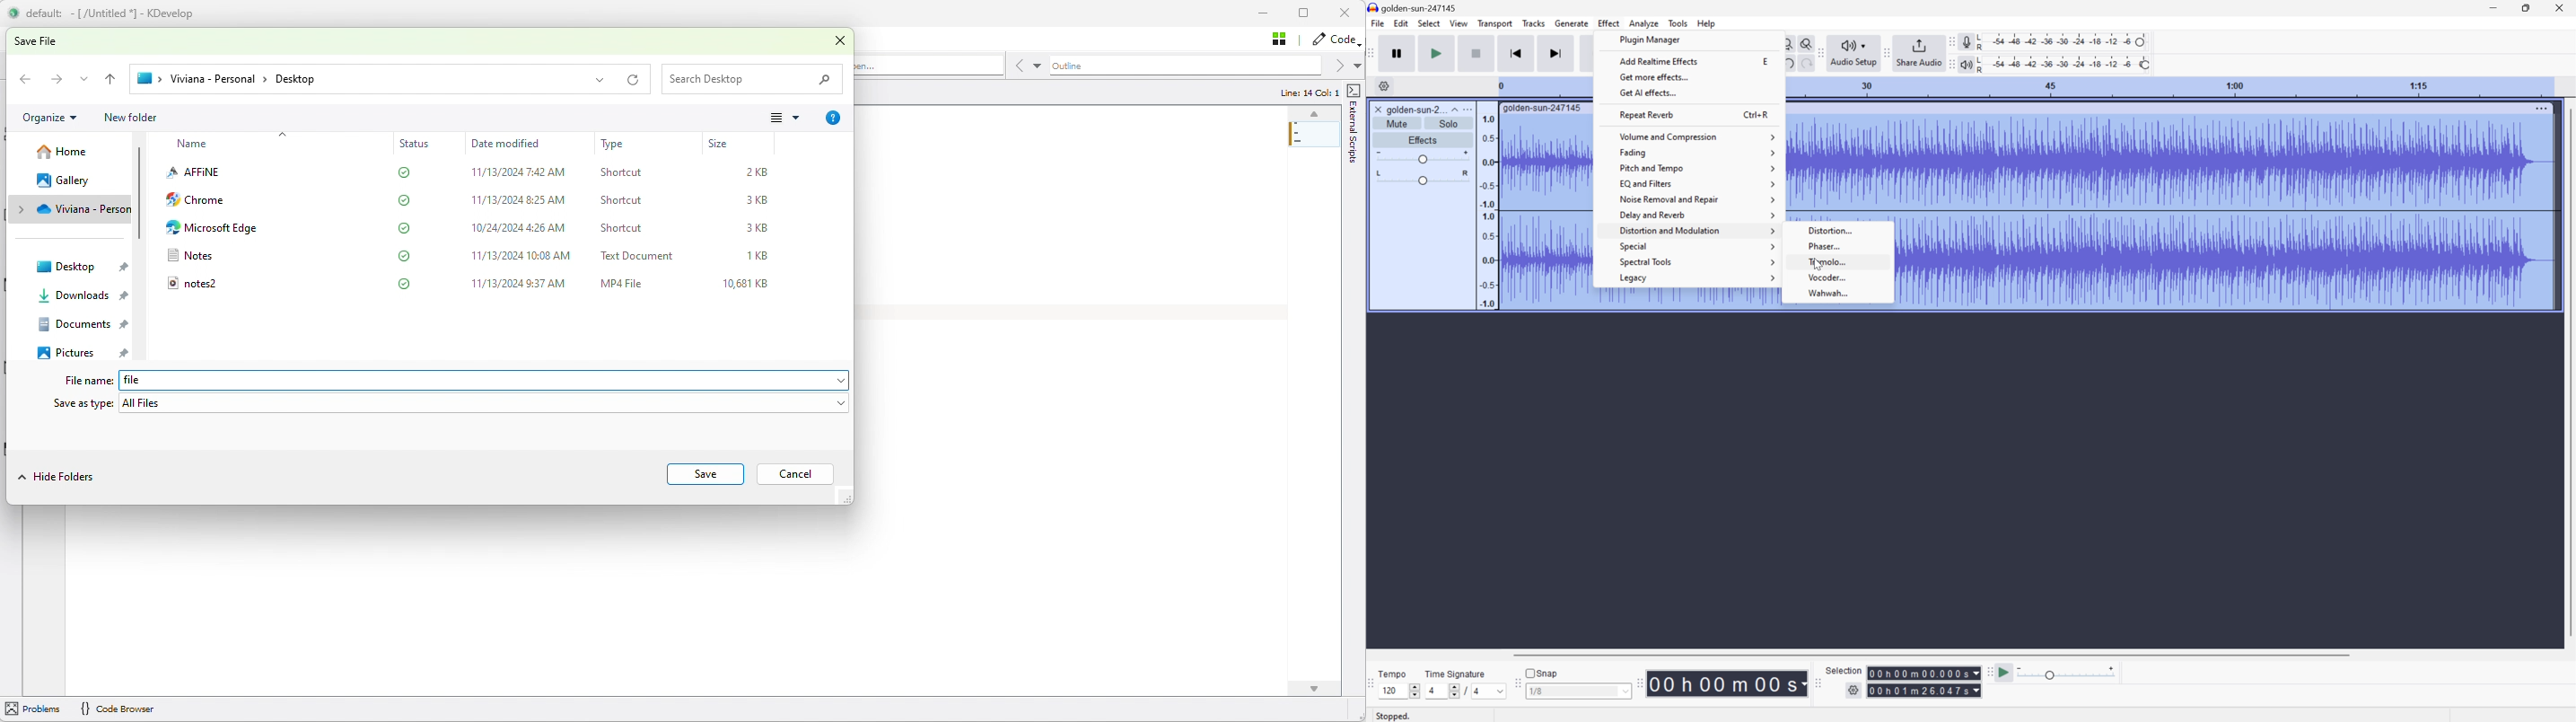  I want to click on Snap, so click(1542, 672).